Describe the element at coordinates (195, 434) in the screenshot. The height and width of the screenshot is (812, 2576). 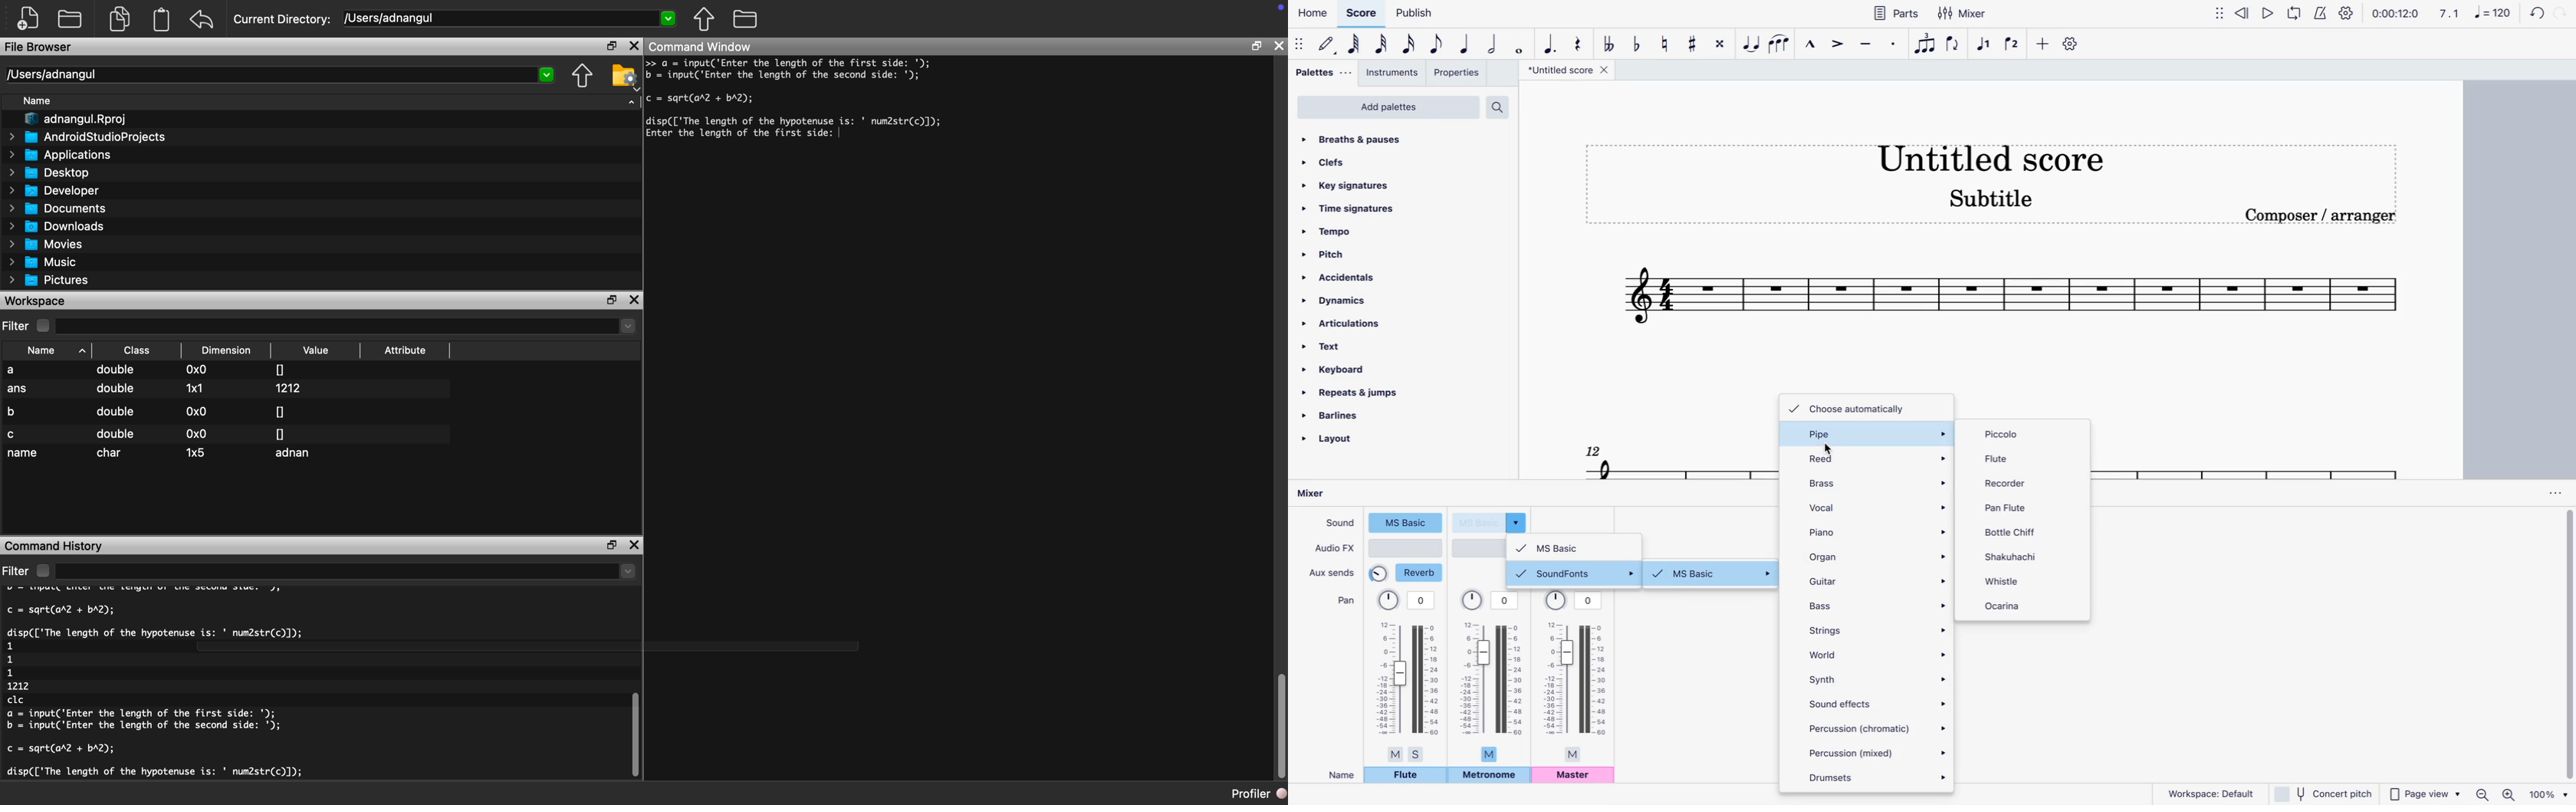
I see `0x0` at that location.